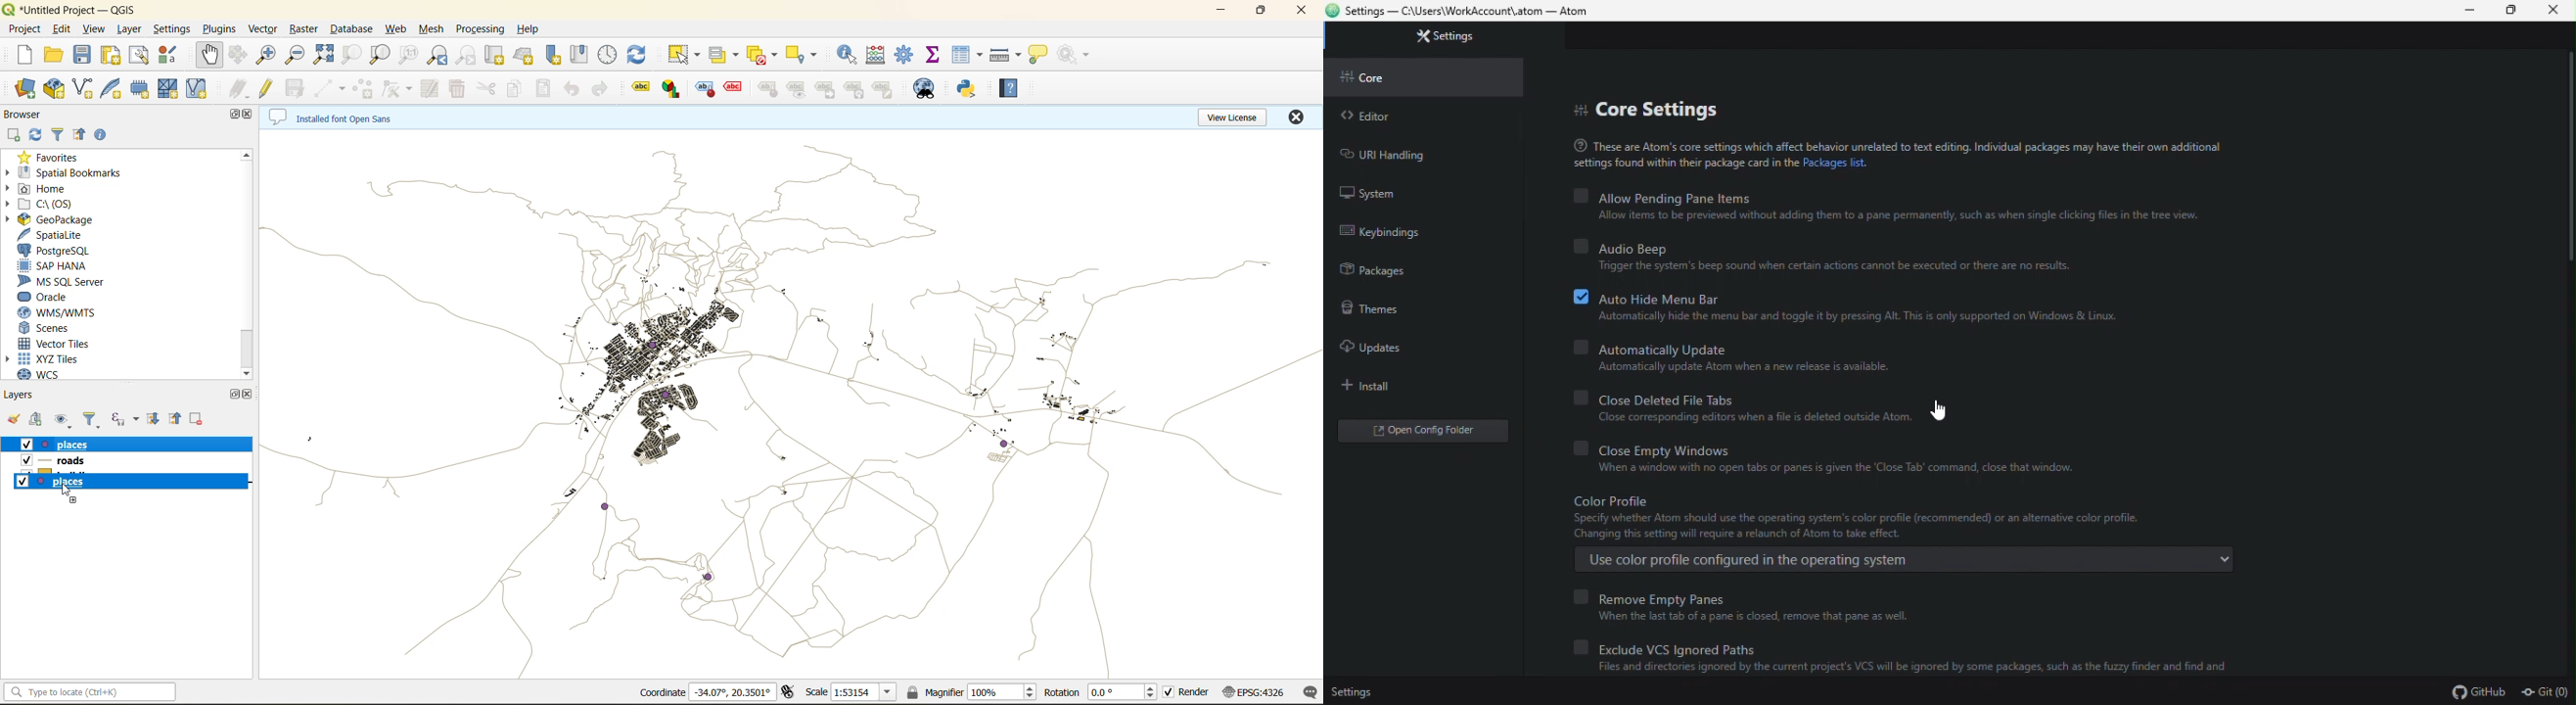 This screenshot has width=2576, height=728. Describe the element at coordinates (352, 30) in the screenshot. I see `database` at that location.